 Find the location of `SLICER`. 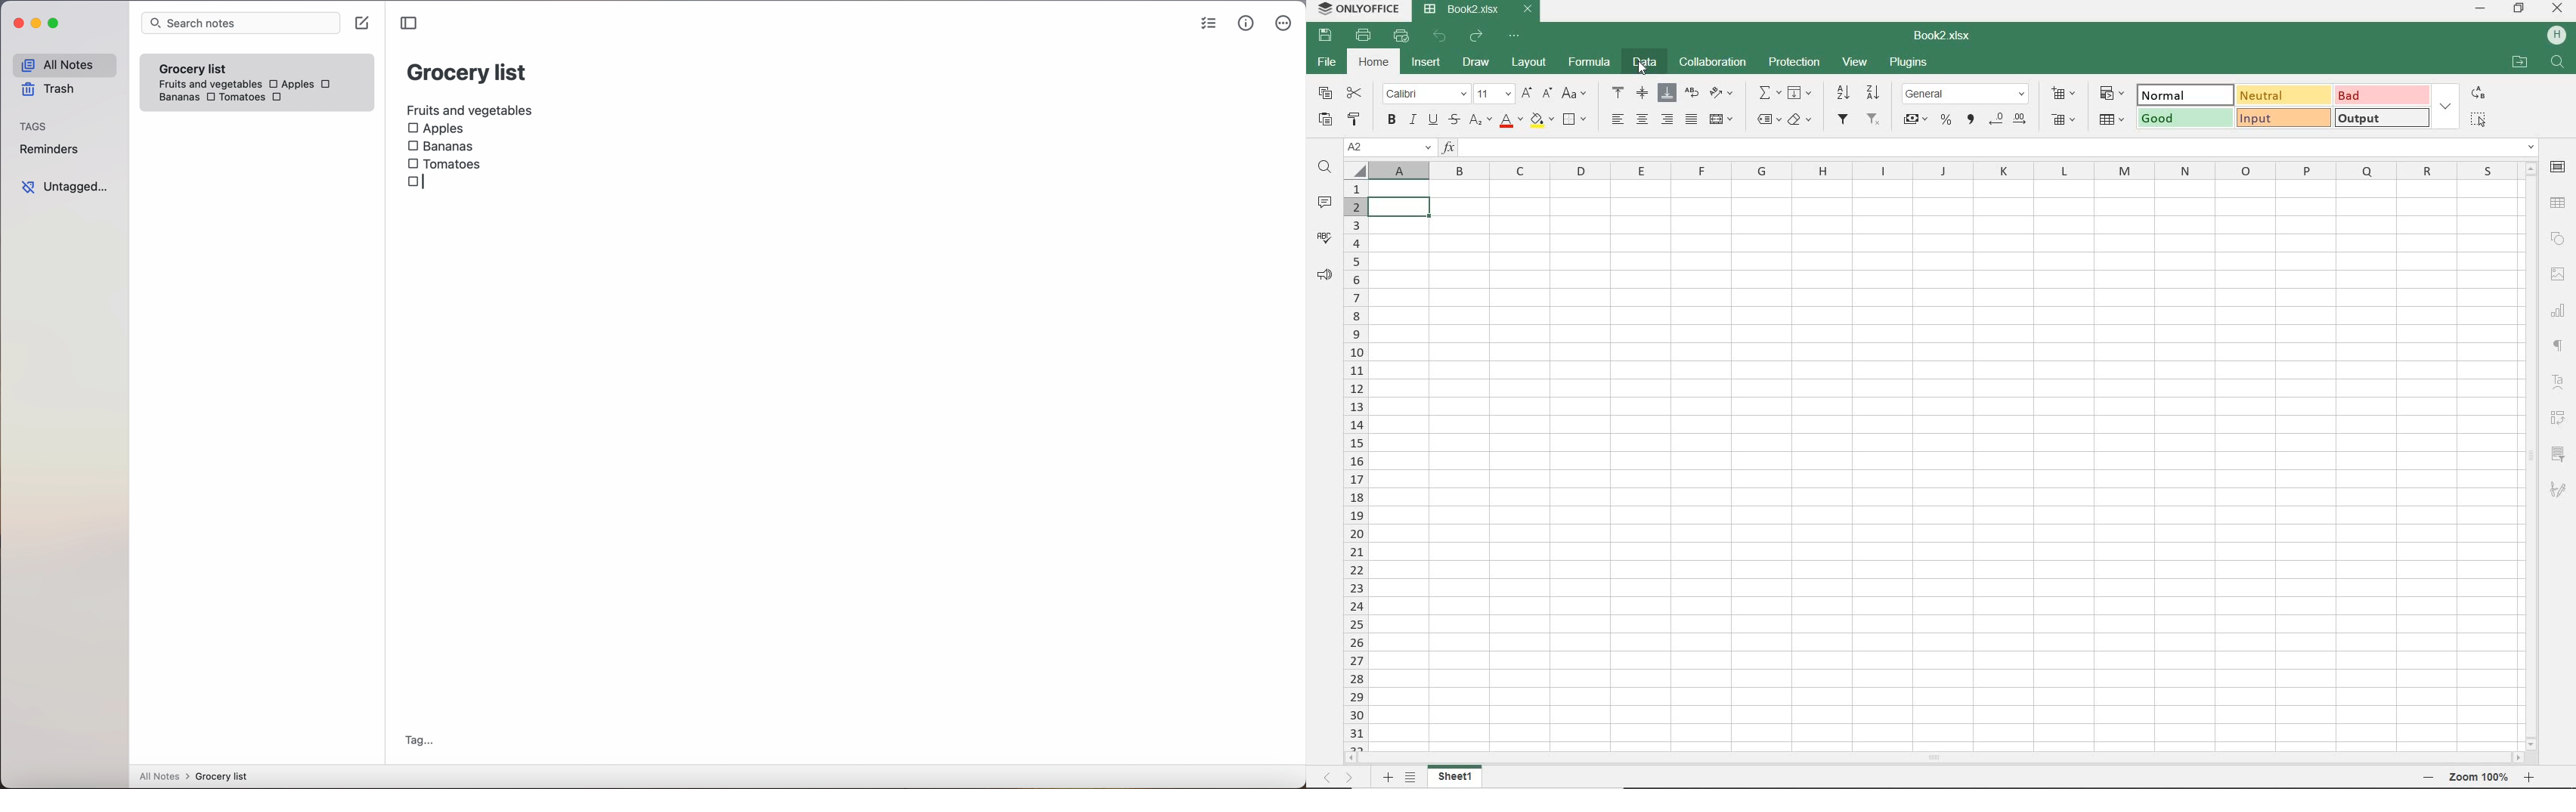

SLICER is located at coordinates (2558, 455).